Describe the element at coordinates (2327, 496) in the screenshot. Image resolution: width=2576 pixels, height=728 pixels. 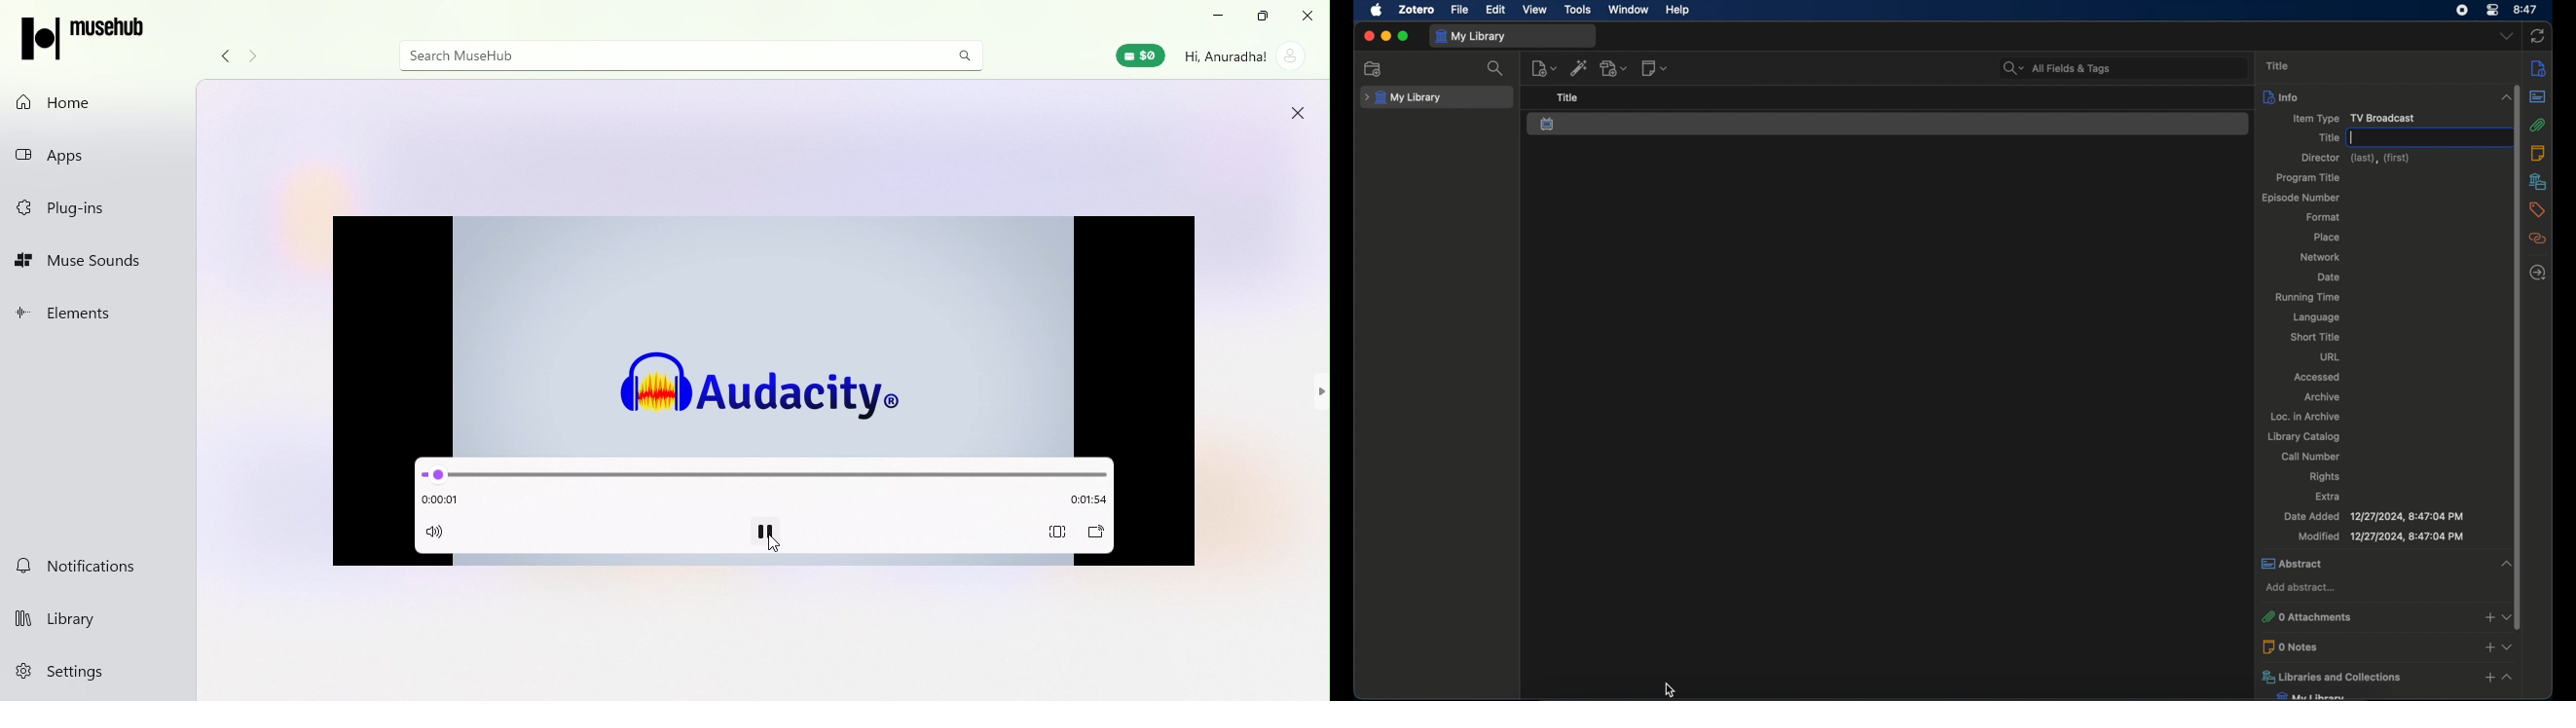
I see `extra` at that location.